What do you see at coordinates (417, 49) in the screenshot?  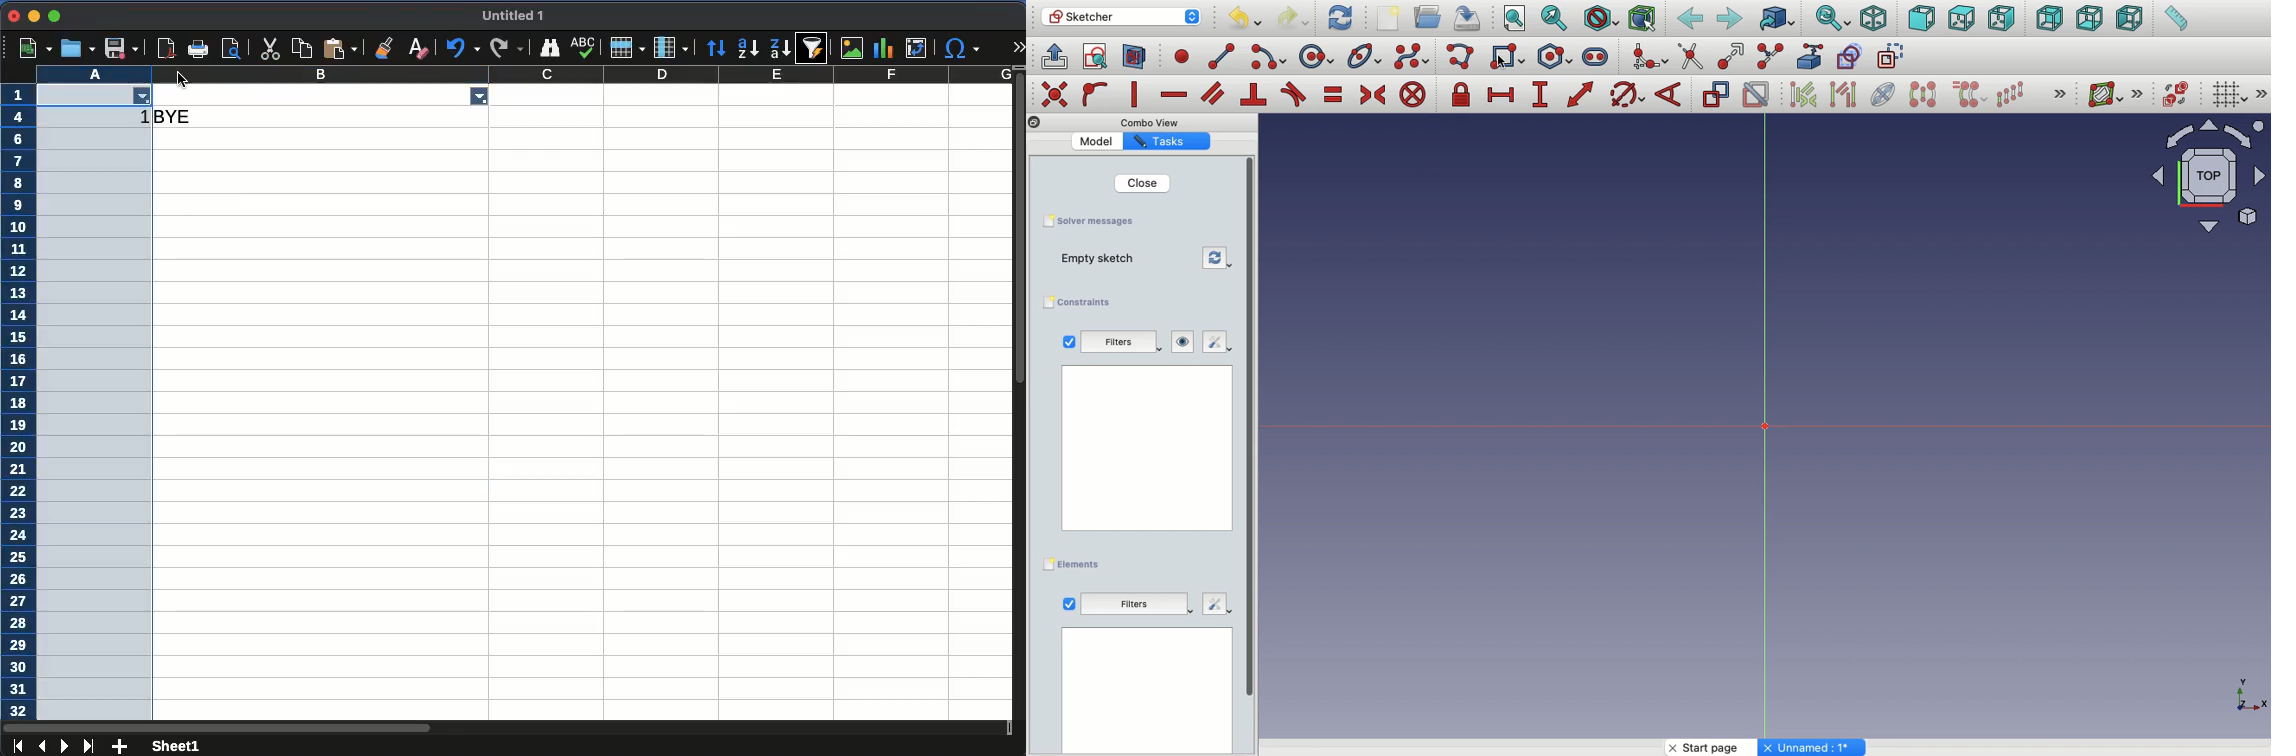 I see `clear formatting` at bounding box center [417, 49].